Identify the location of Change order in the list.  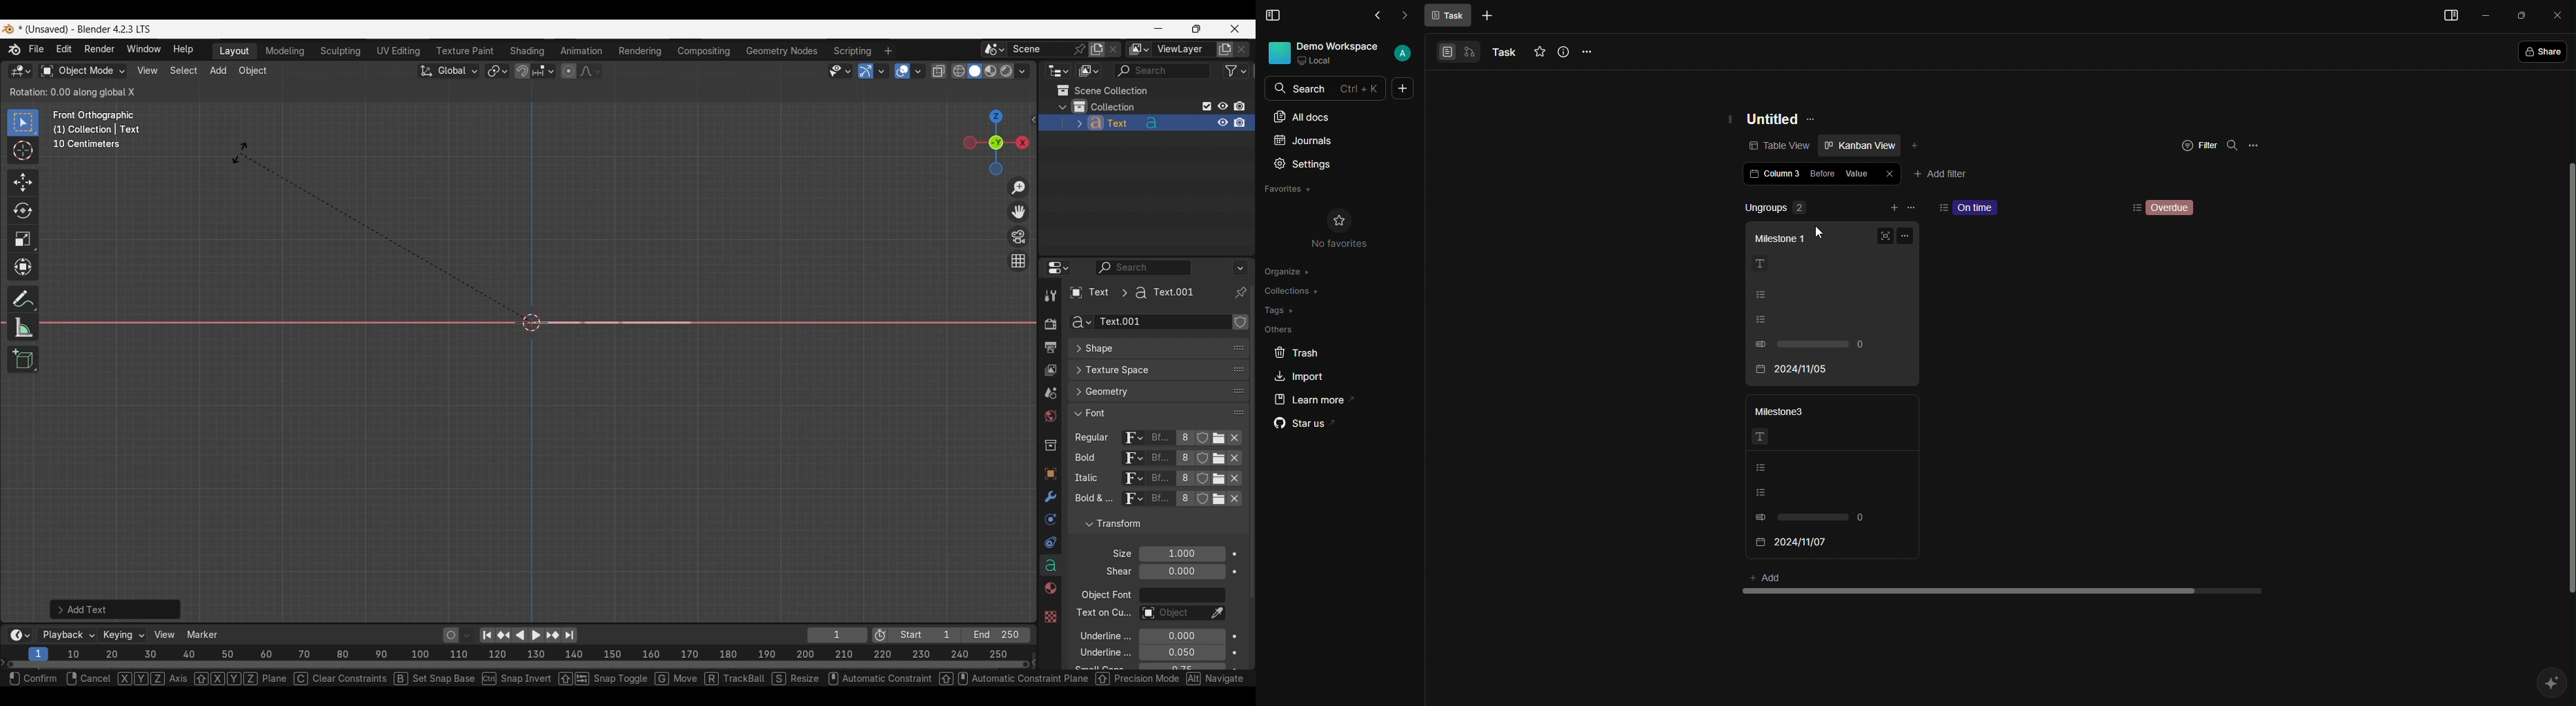
(1239, 539).